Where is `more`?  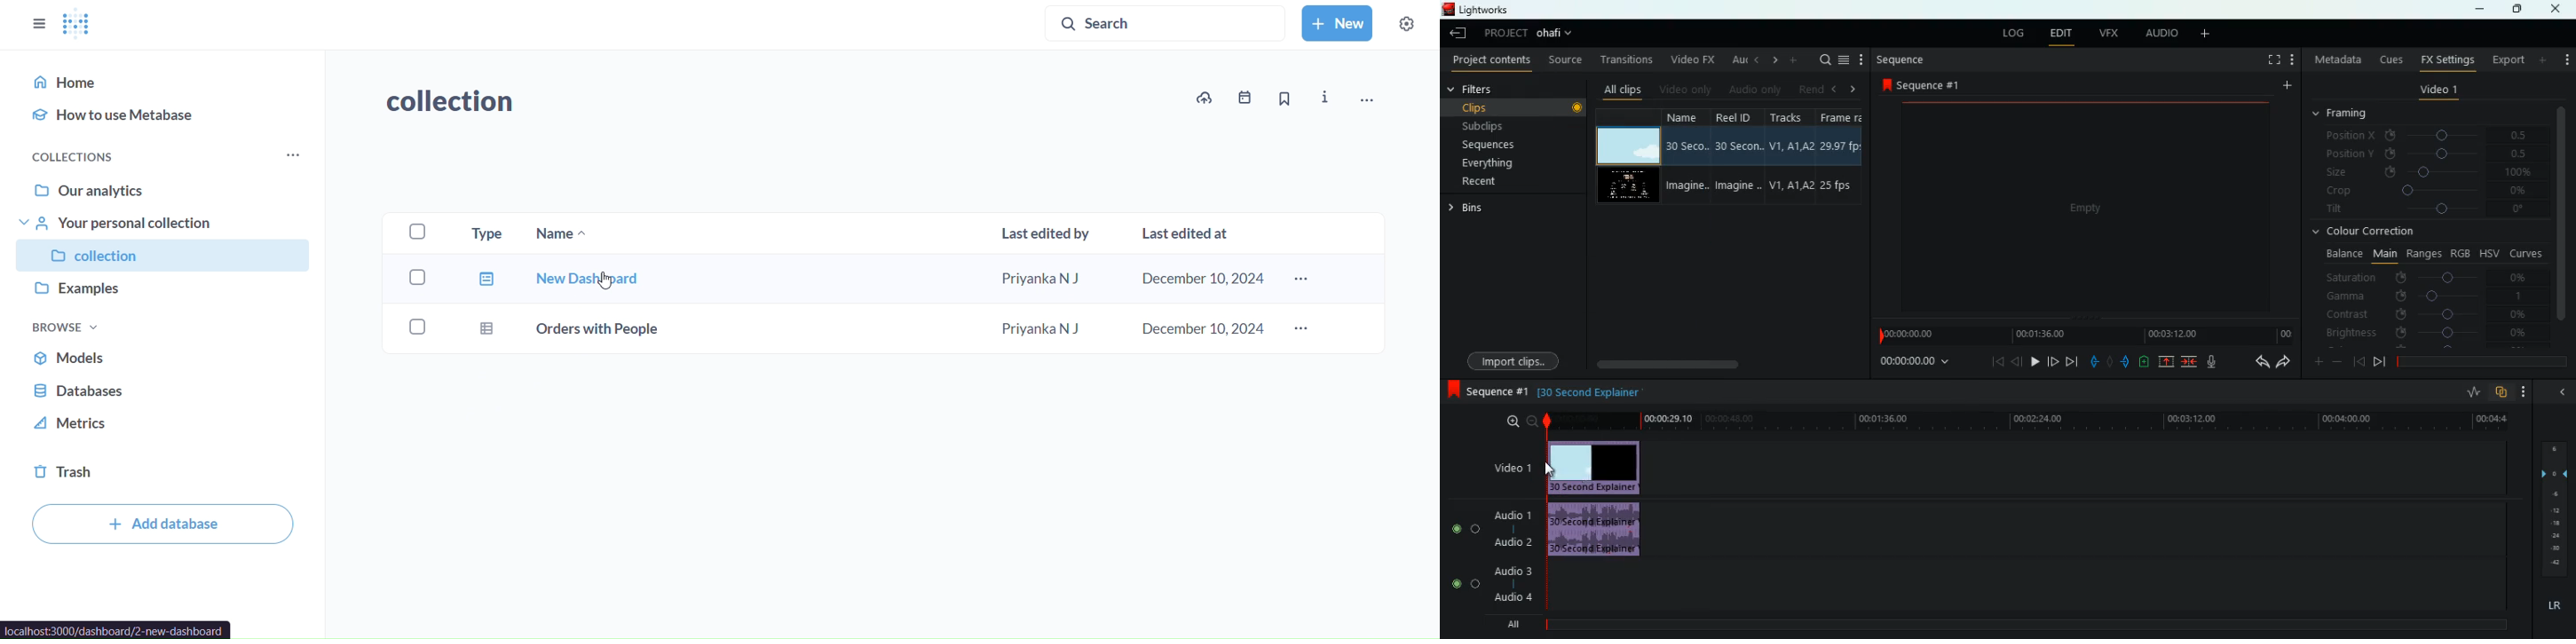
more is located at coordinates (1861, 59).